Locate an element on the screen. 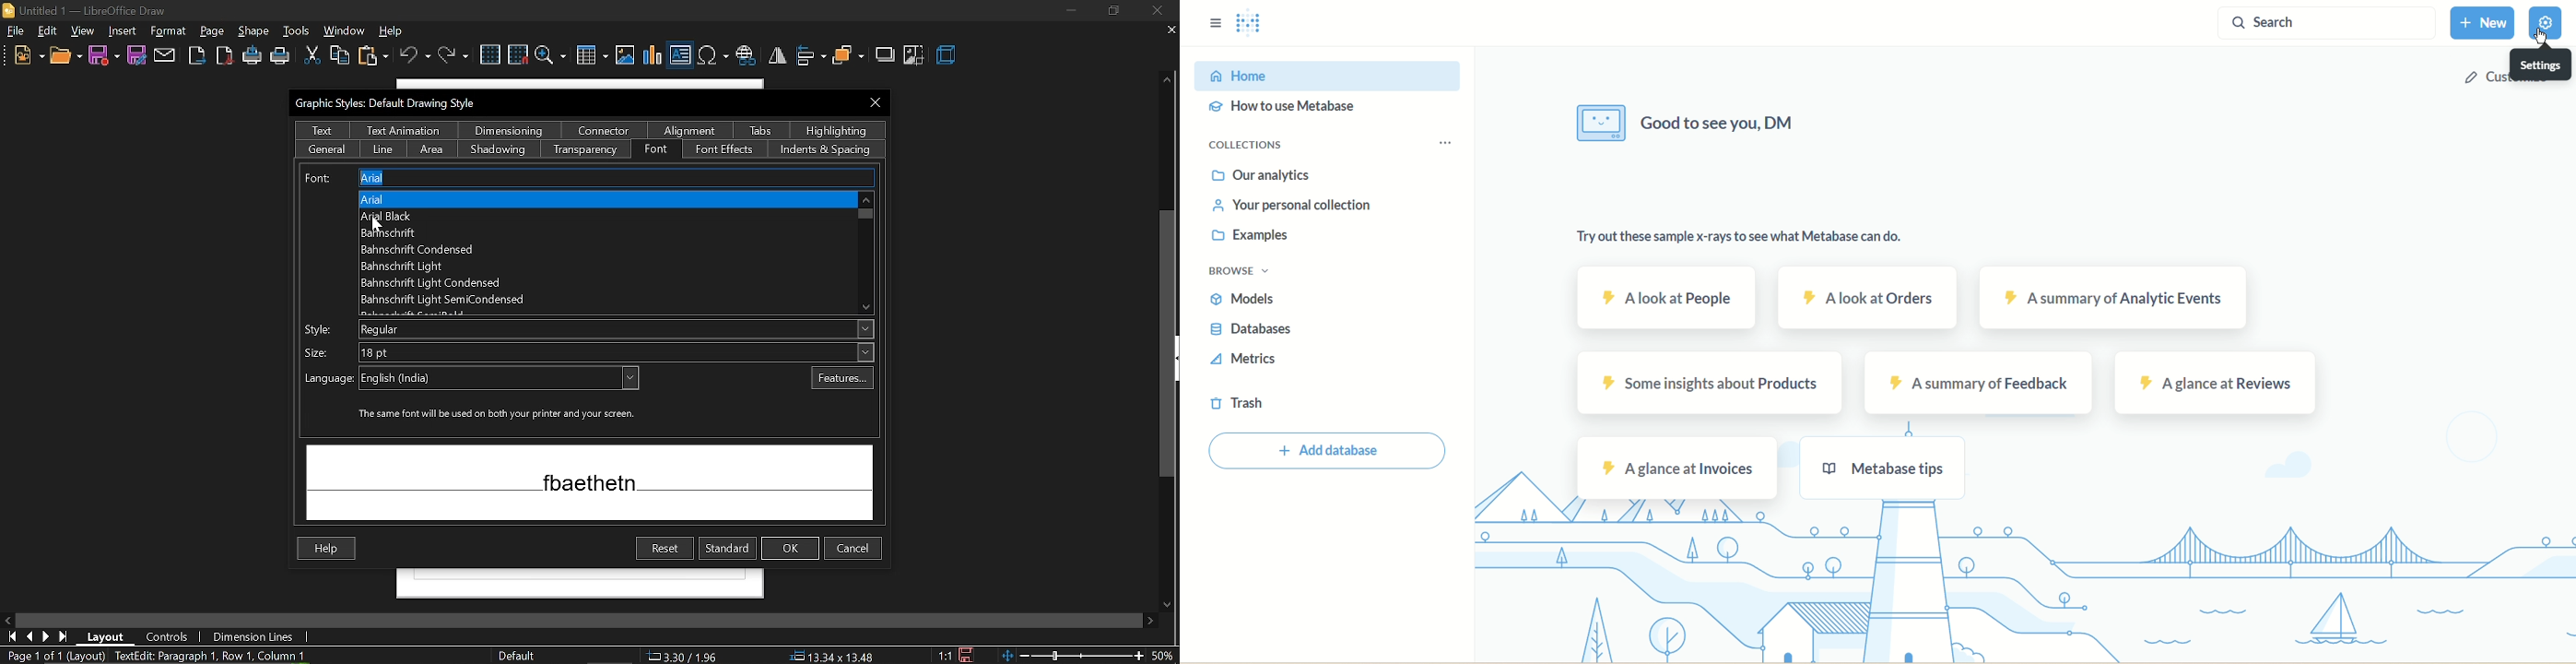  Arial Black is located at coordinates (422, 215).